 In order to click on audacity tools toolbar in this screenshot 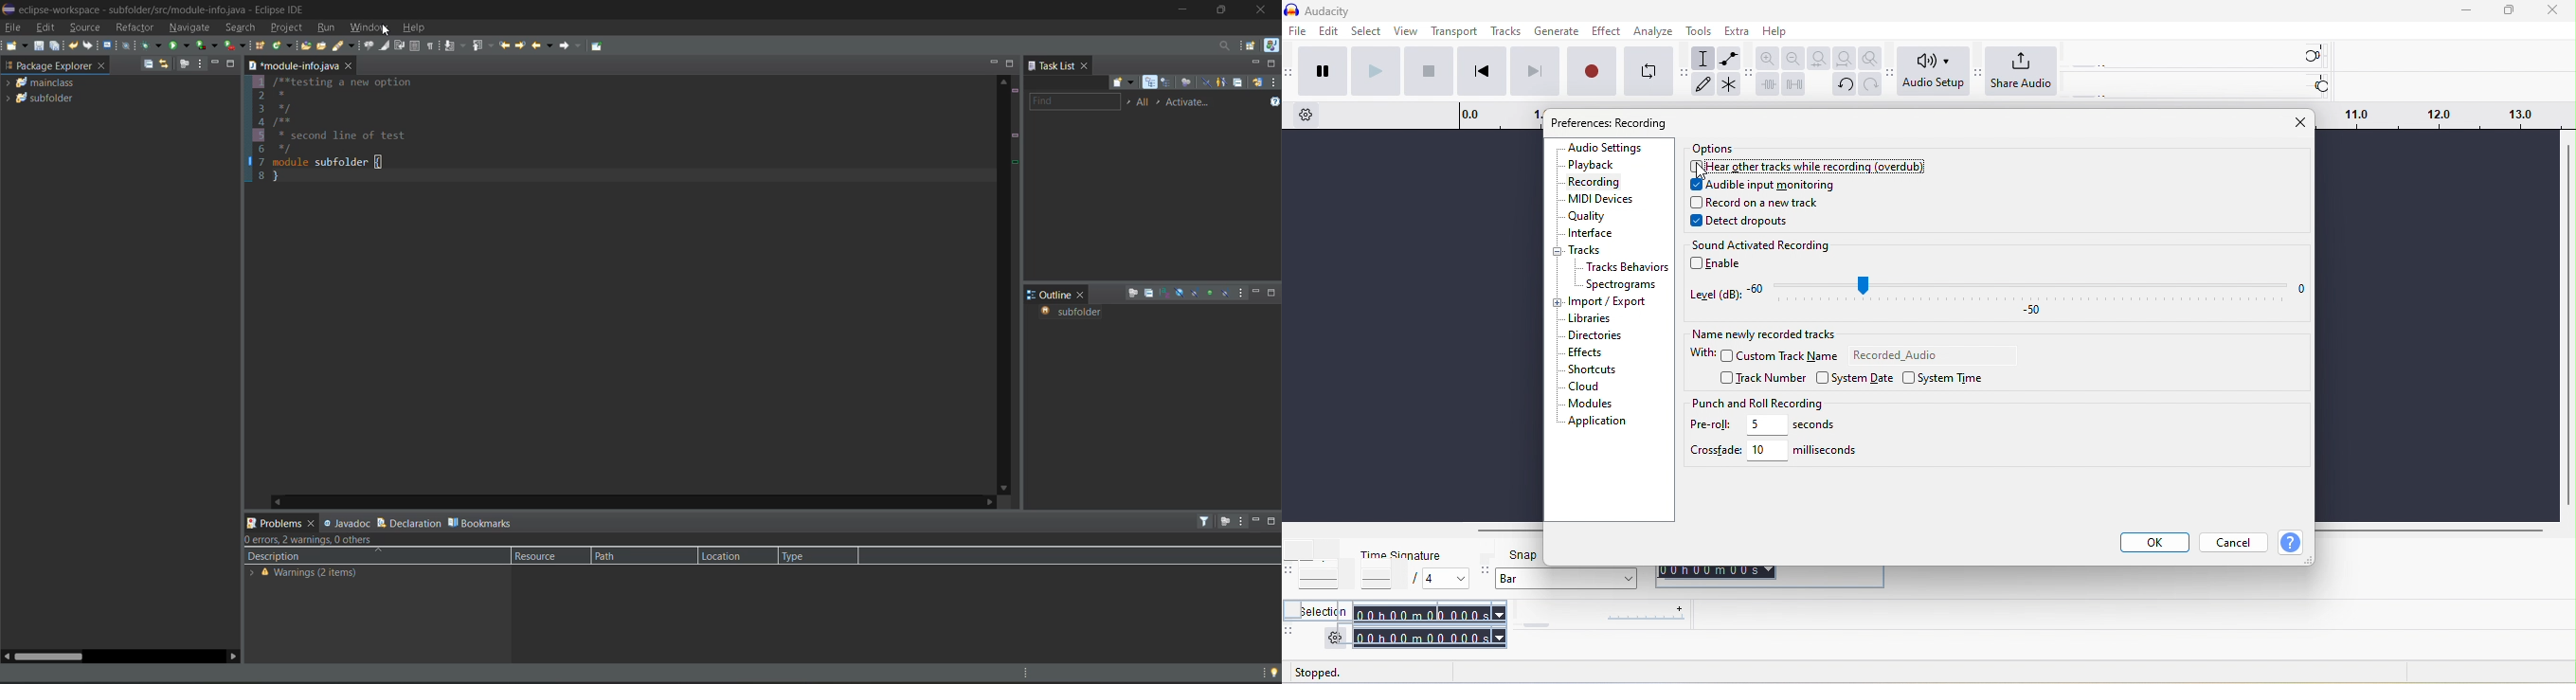, I will do `click(1684, 72)`.